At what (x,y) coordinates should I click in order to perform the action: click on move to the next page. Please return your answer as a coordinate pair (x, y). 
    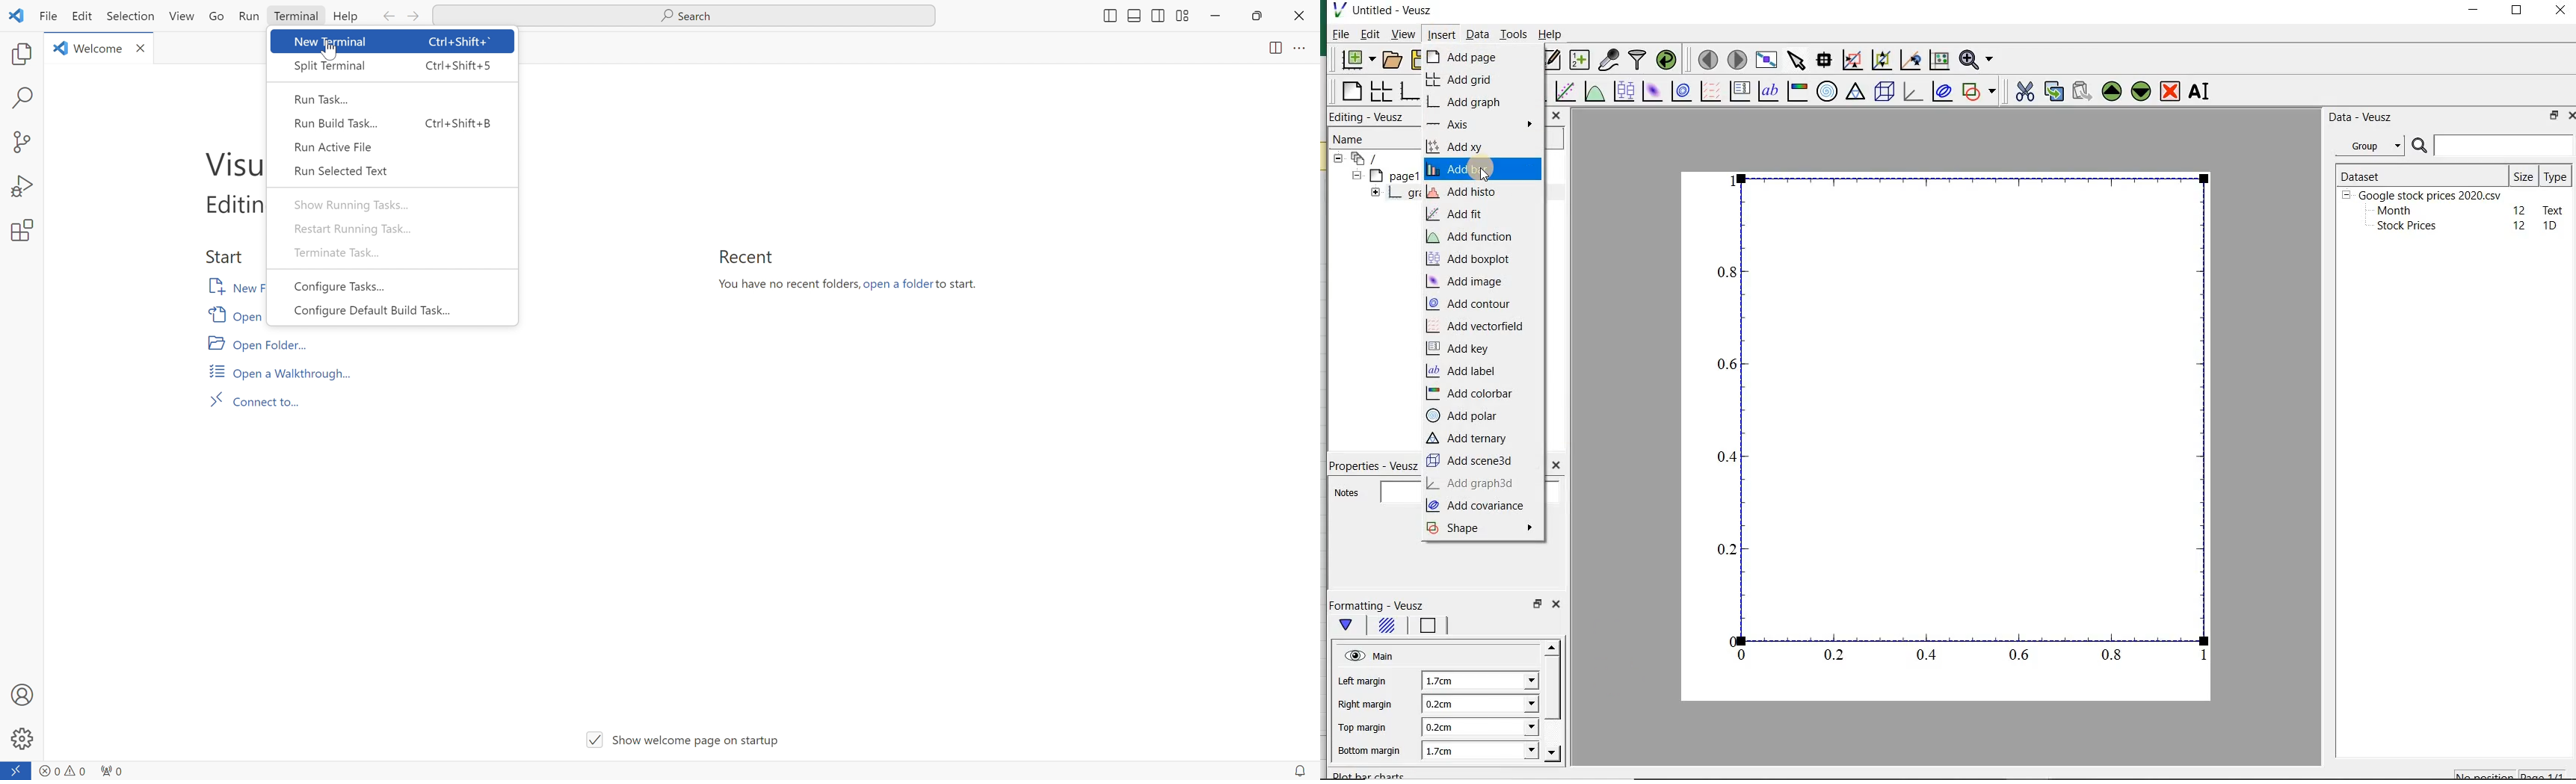
    Looking at the image, I should click on (1737, 61).